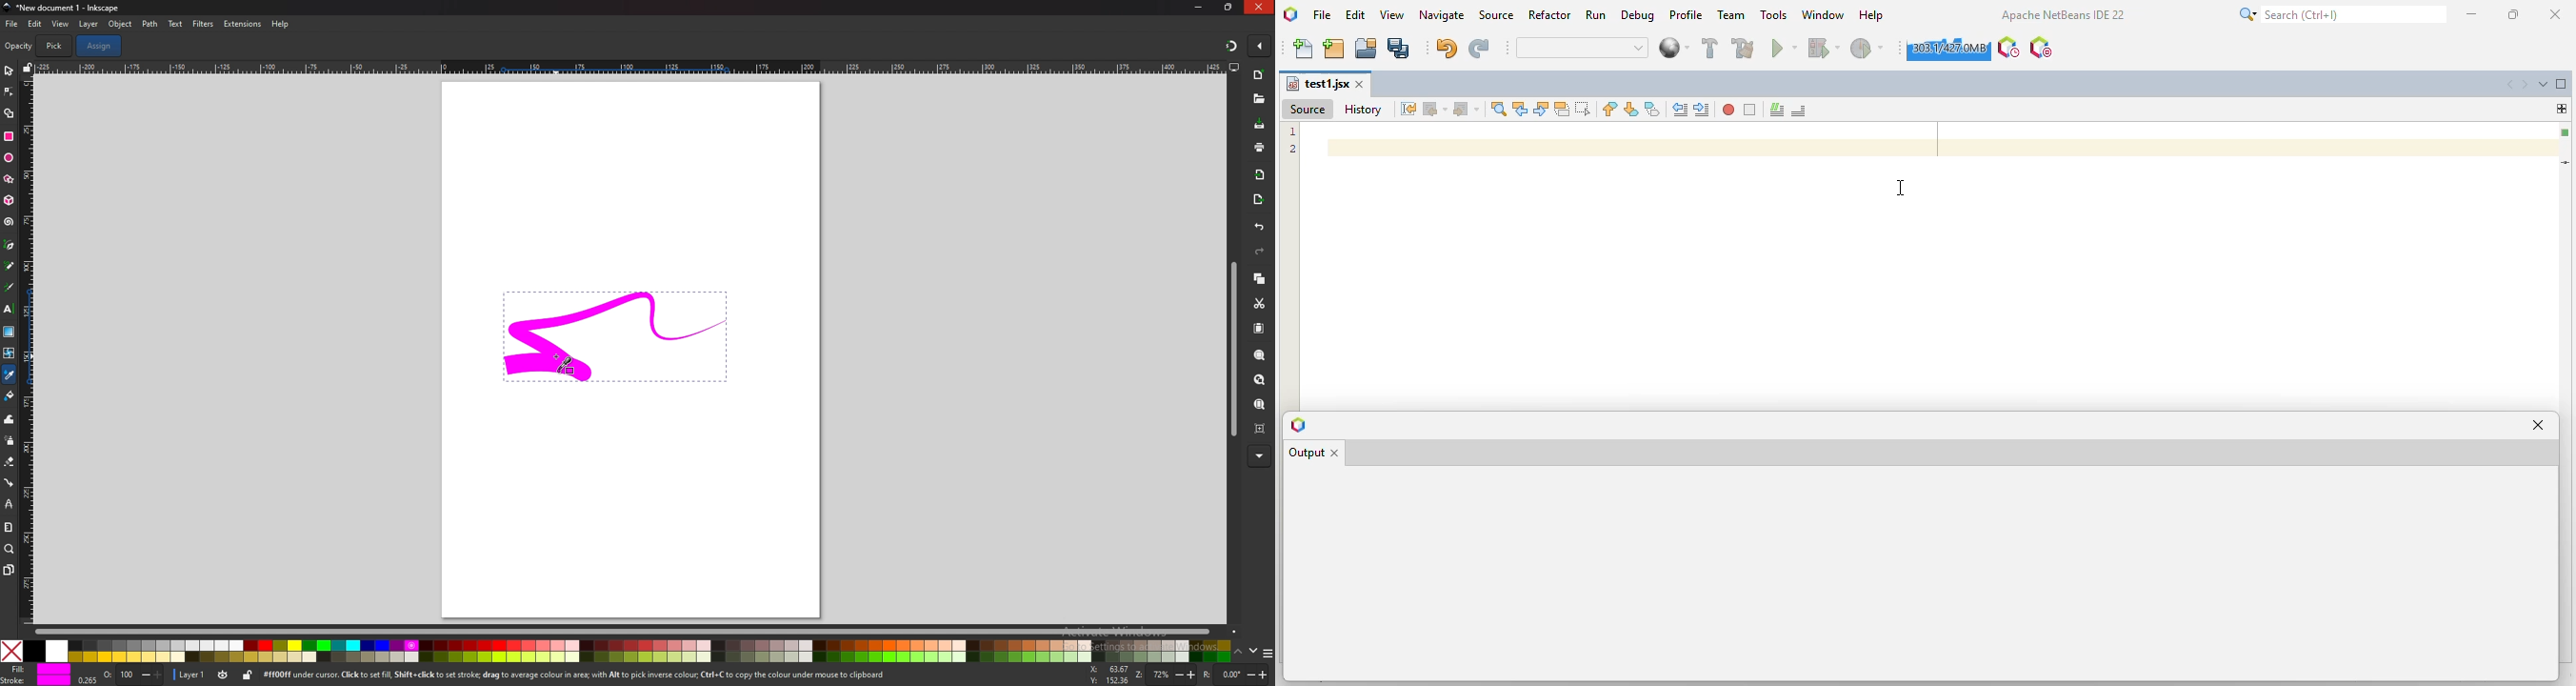 This screenshot has height=700, width=2576. I want to click on display views, so click(1234, 68).